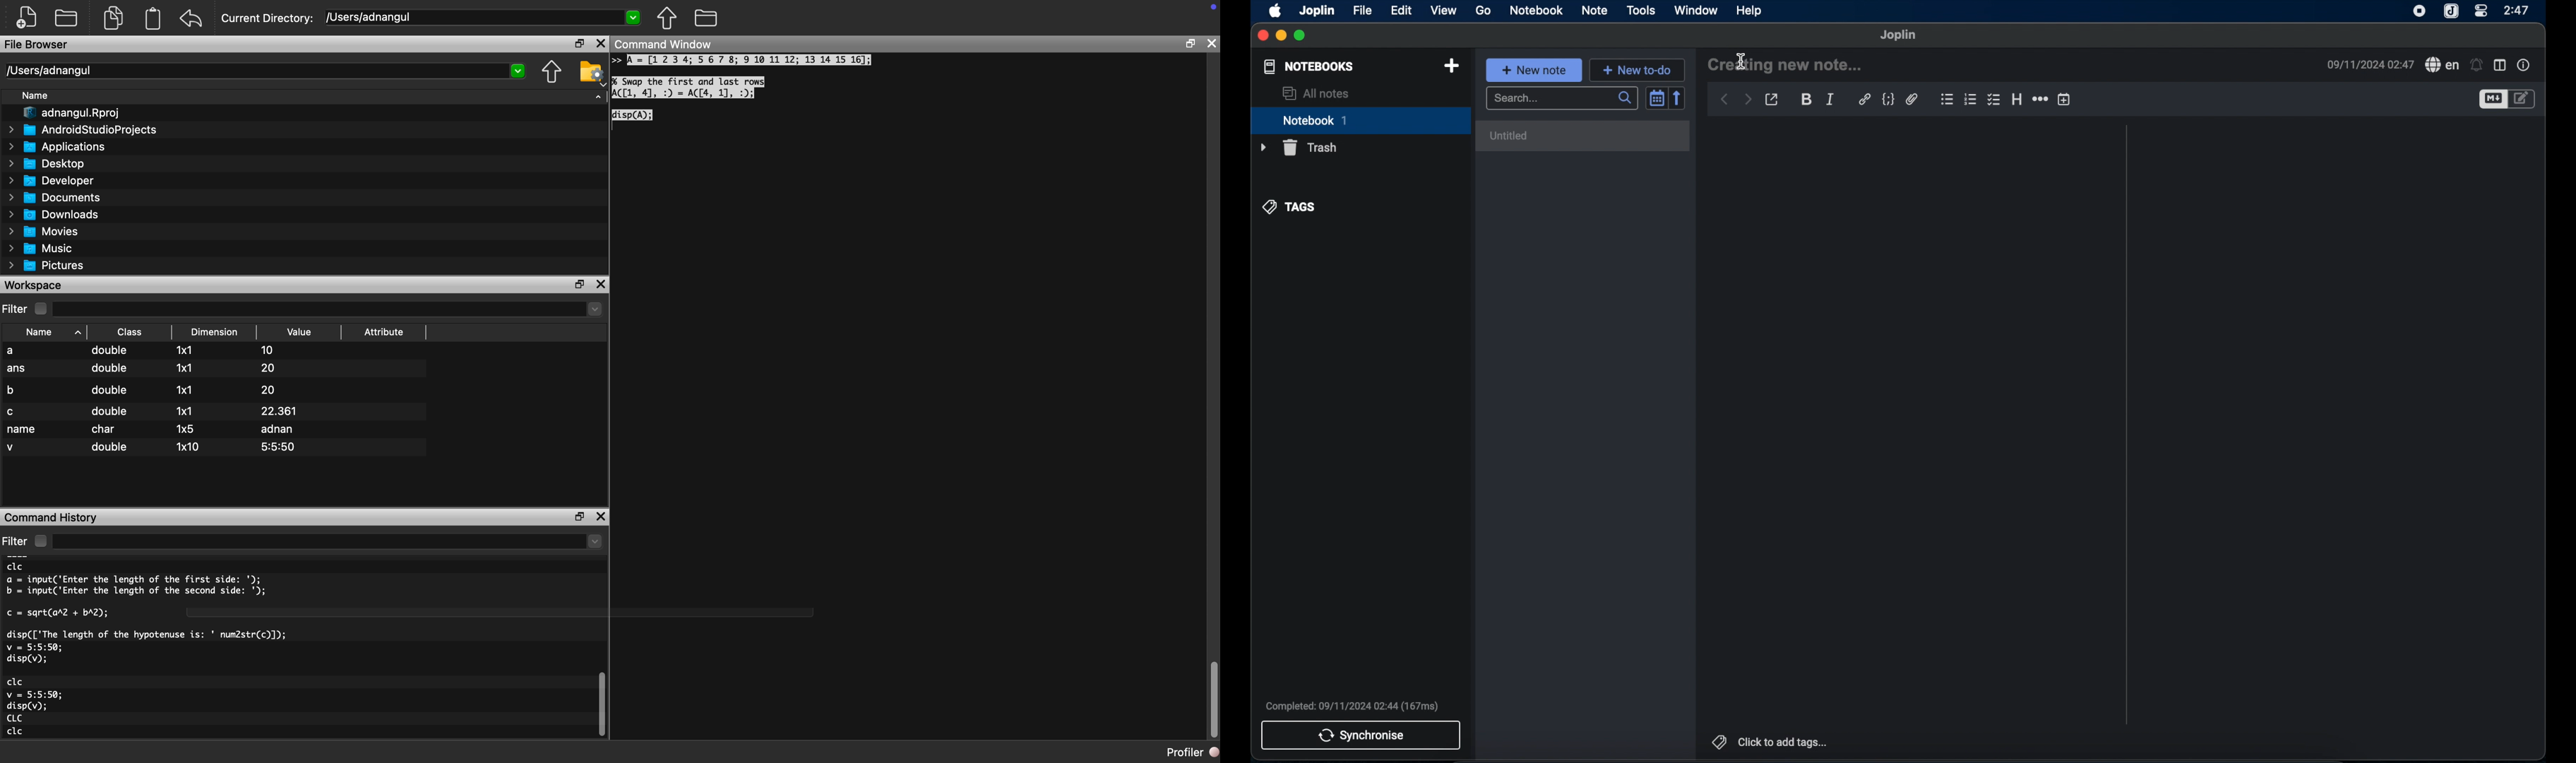 Image resolution: width=2576 pixels, height=784 pixels. What do you see at coordinates (1888, 100) in the screenshot?
I see `code` at bounding box center [1888, 100].